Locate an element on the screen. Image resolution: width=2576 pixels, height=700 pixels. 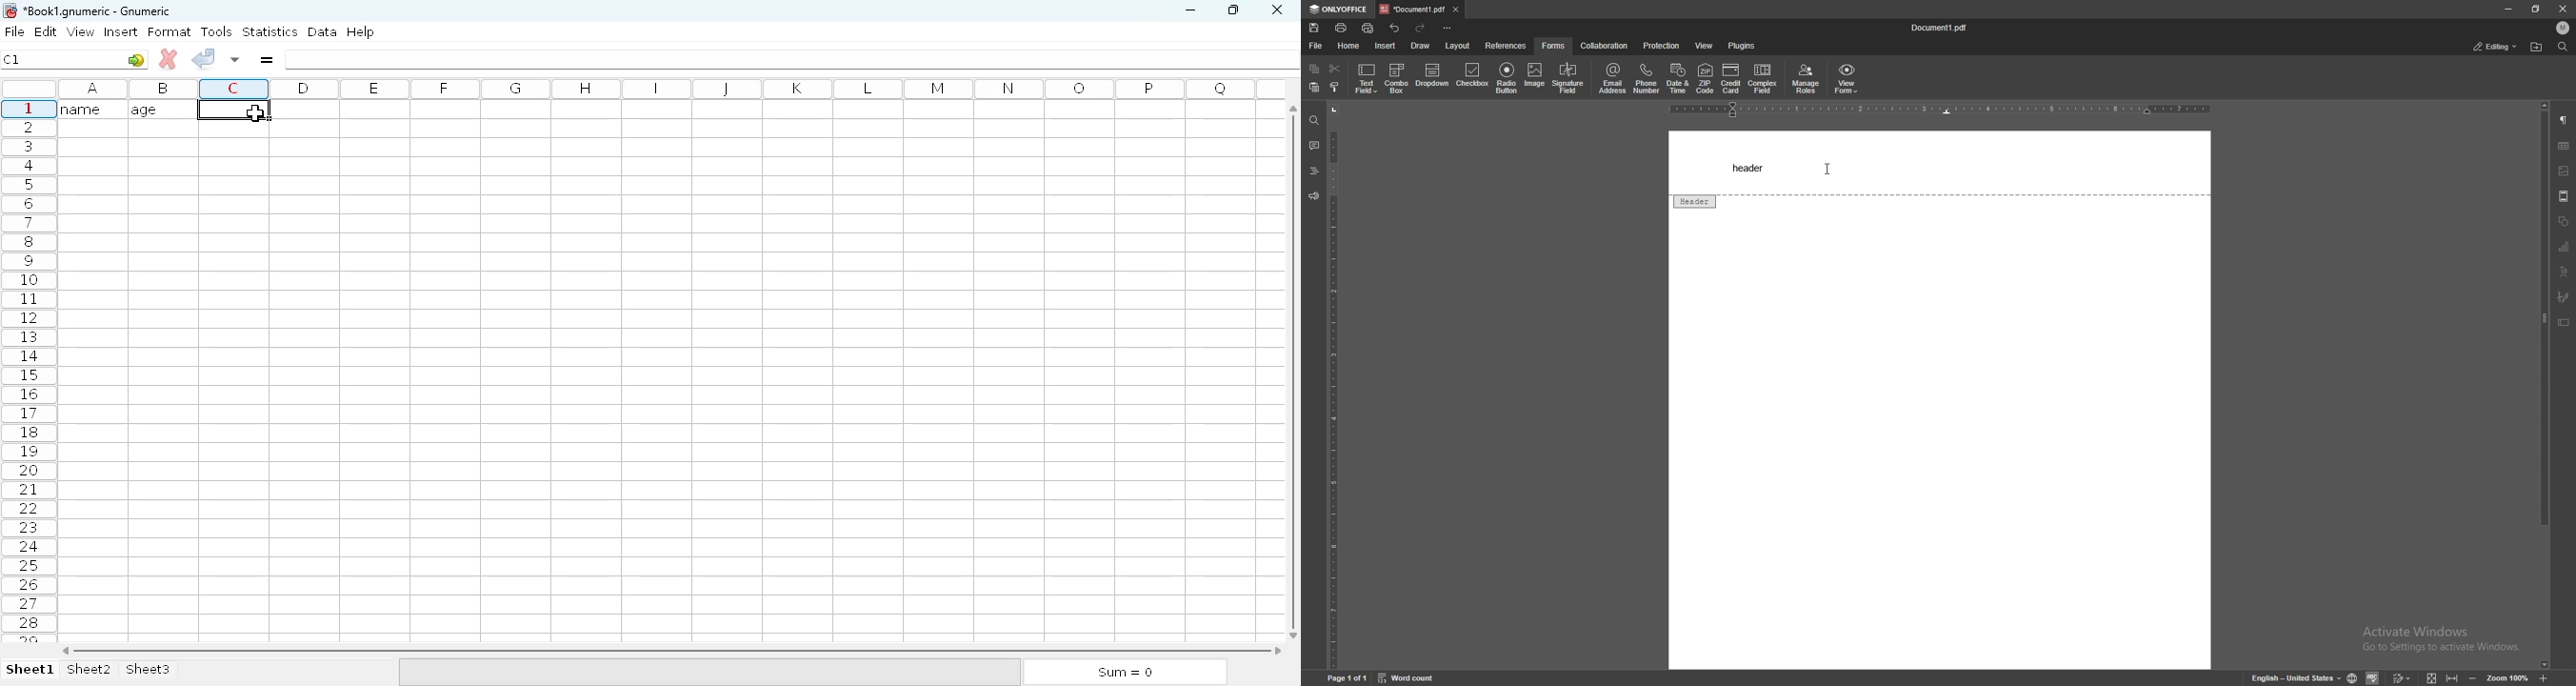
copy is located at coordinates (1313, 68).